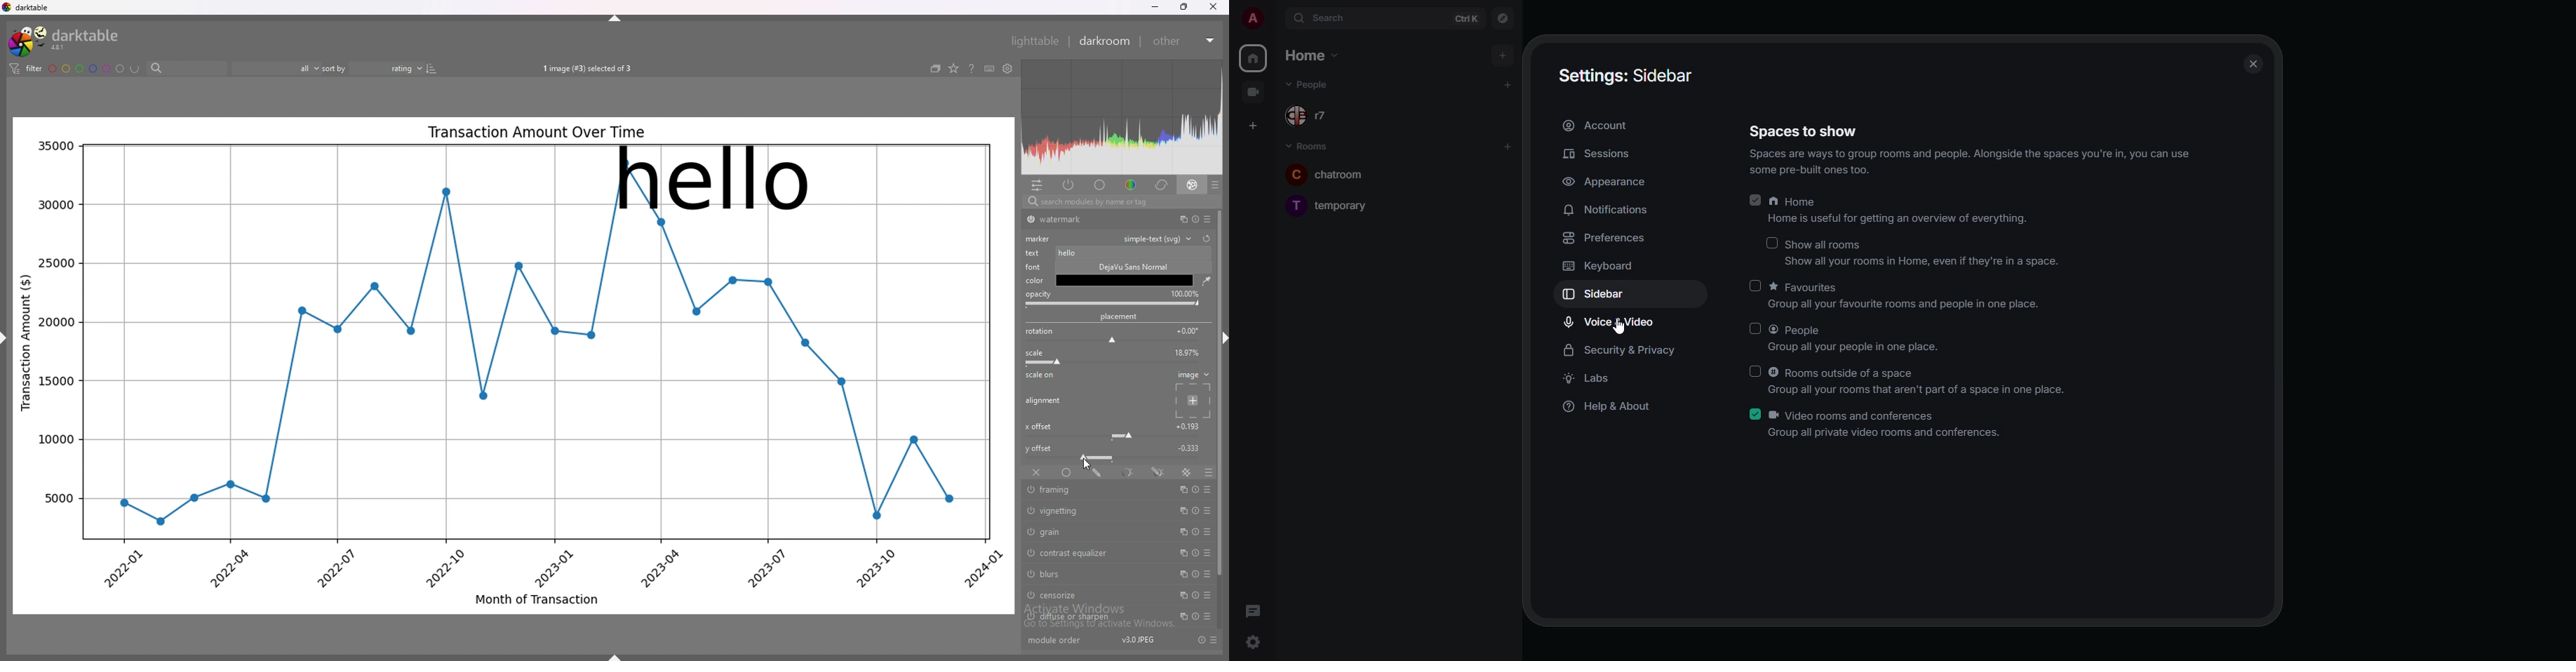 Image resolution: width=2576 pixels, height=672 pixels. I want to click on video room, so click(1252, 92).